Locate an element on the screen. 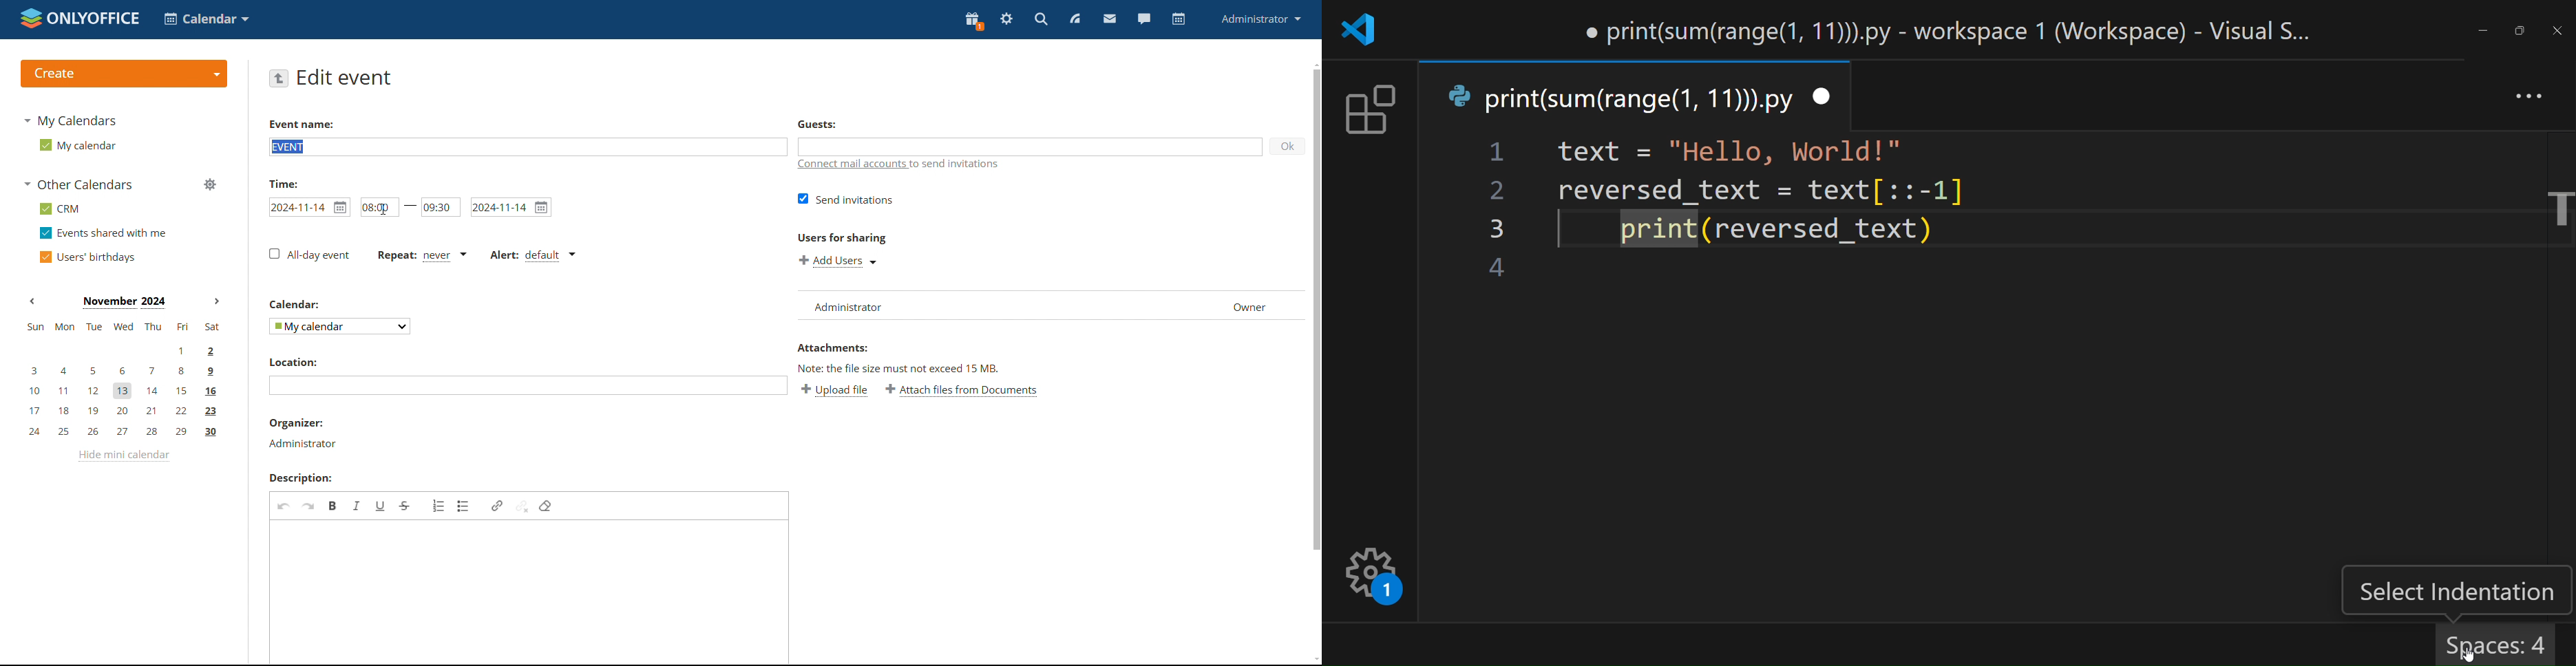 Image resolution: width=2576 pixels, height=672 pixels. go back is located at coordinates (279, 78).